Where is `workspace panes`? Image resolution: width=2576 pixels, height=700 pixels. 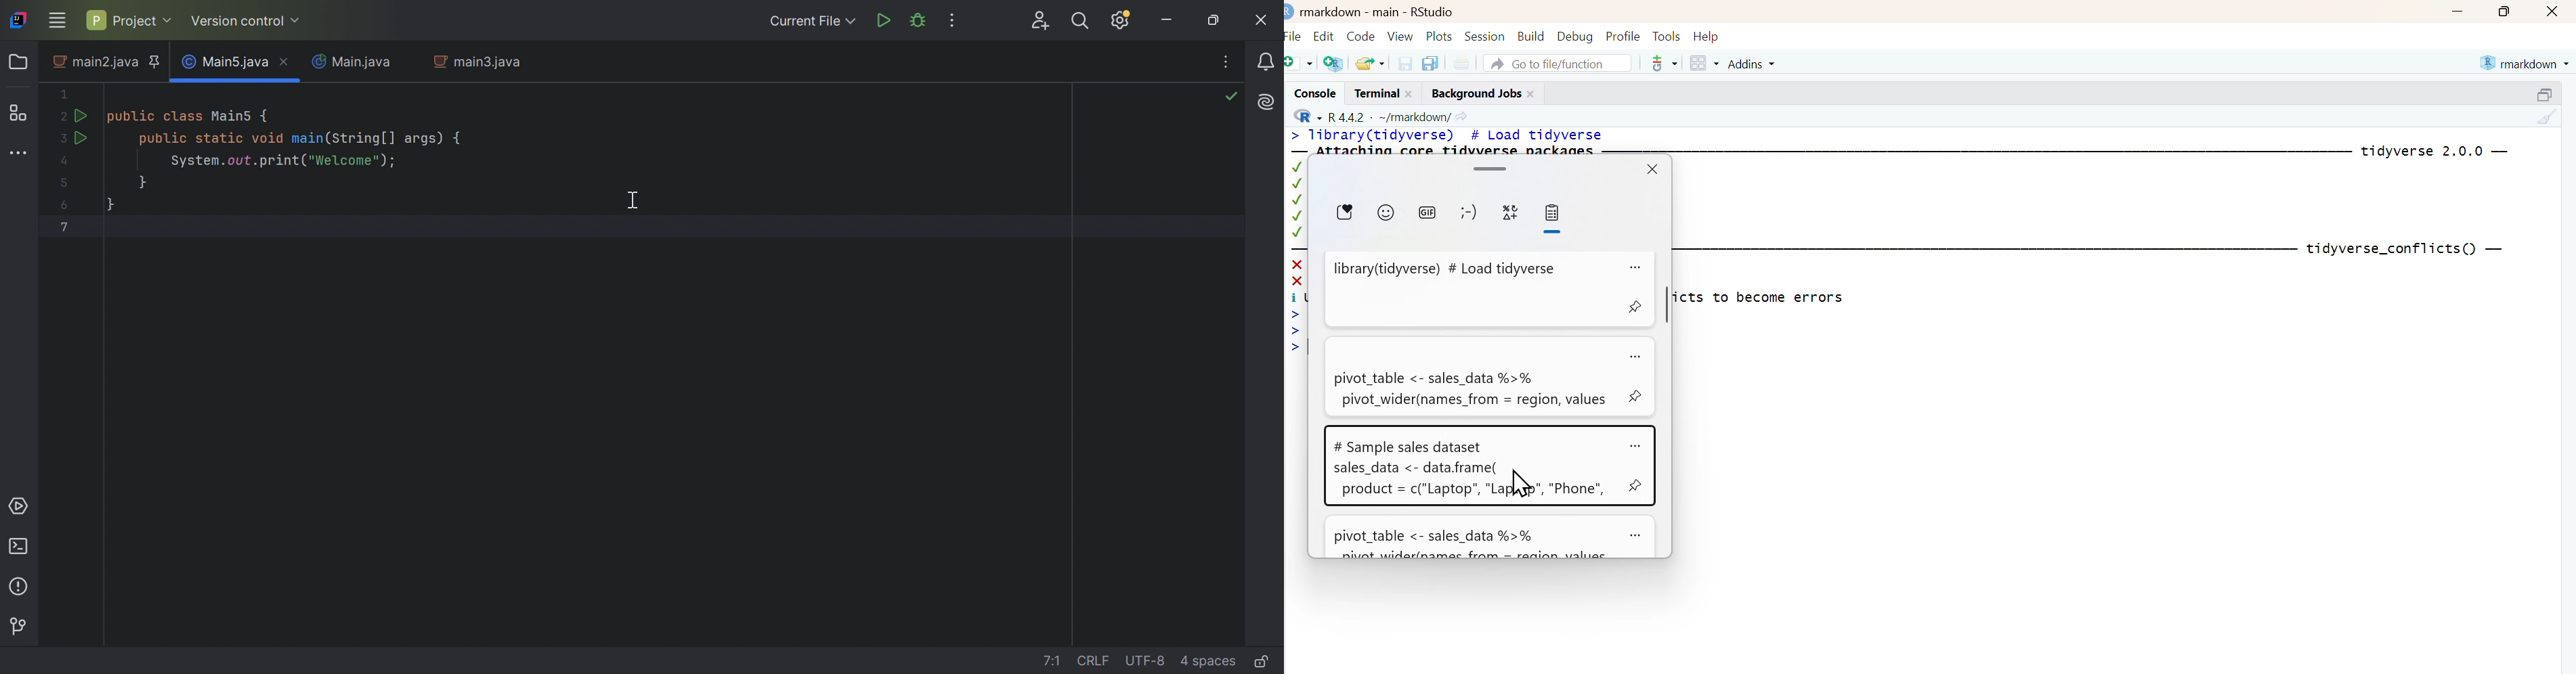
workspace panes is located at coordinates (1704, 64).